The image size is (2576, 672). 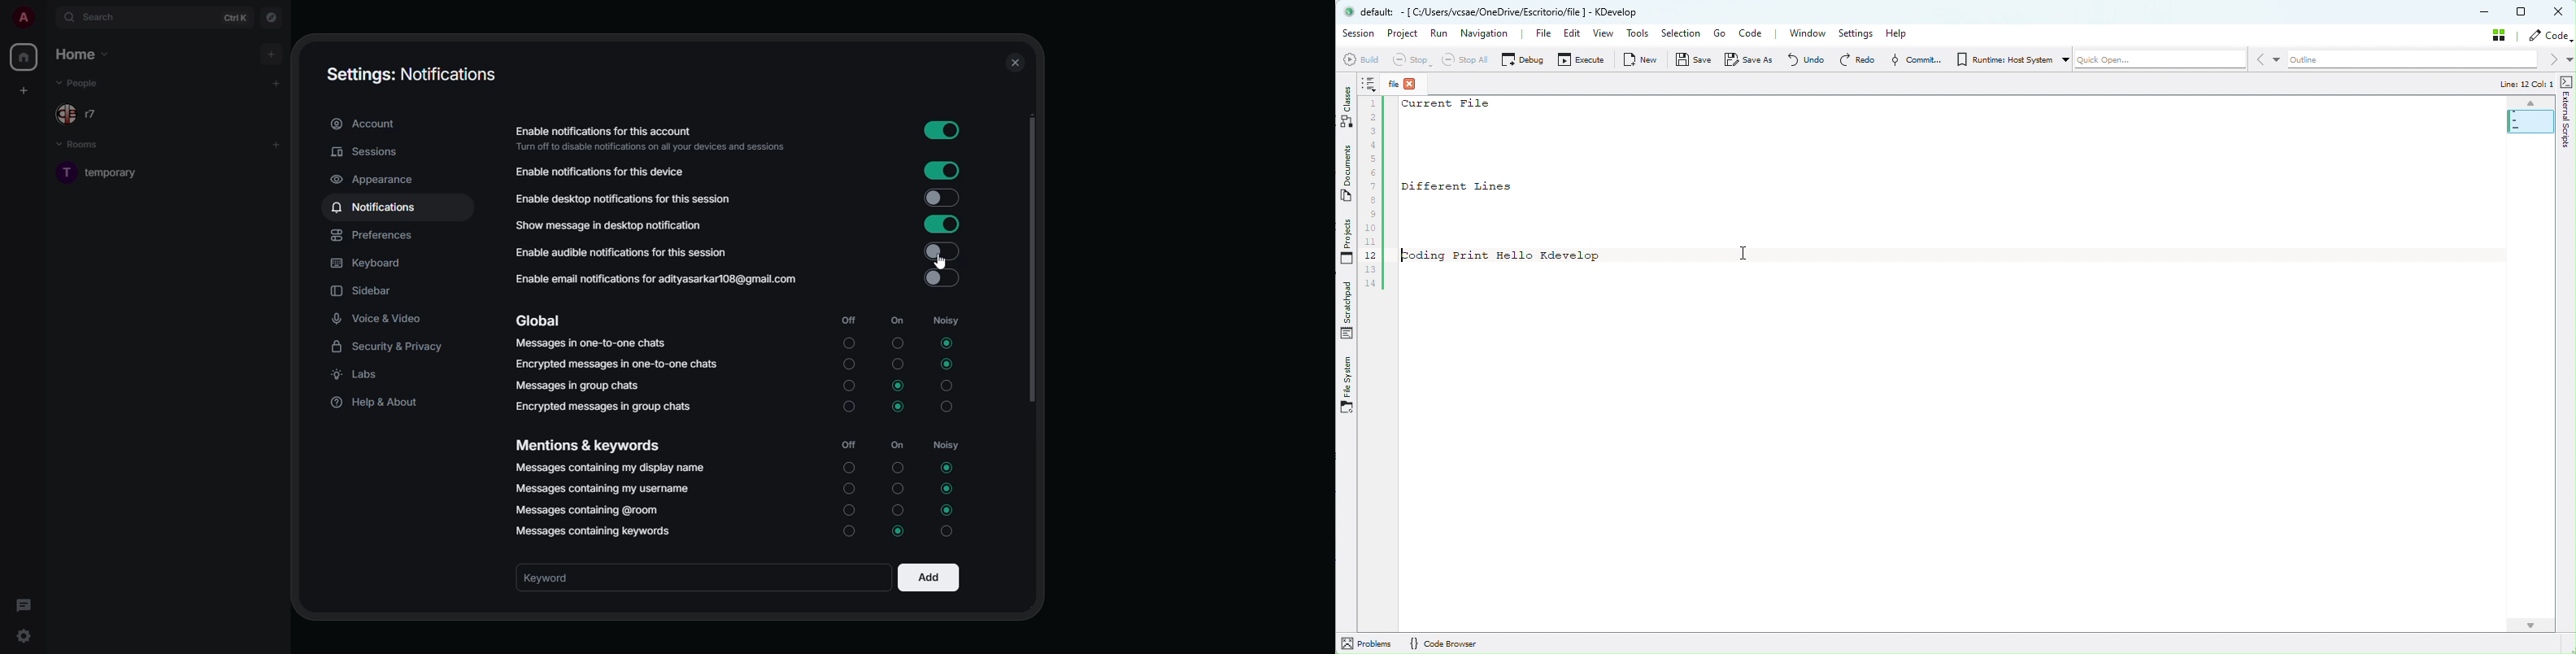 What do you see at coordinates (899, 406) in the screenshot?
I see `selected` at bounding box center [899, 406].